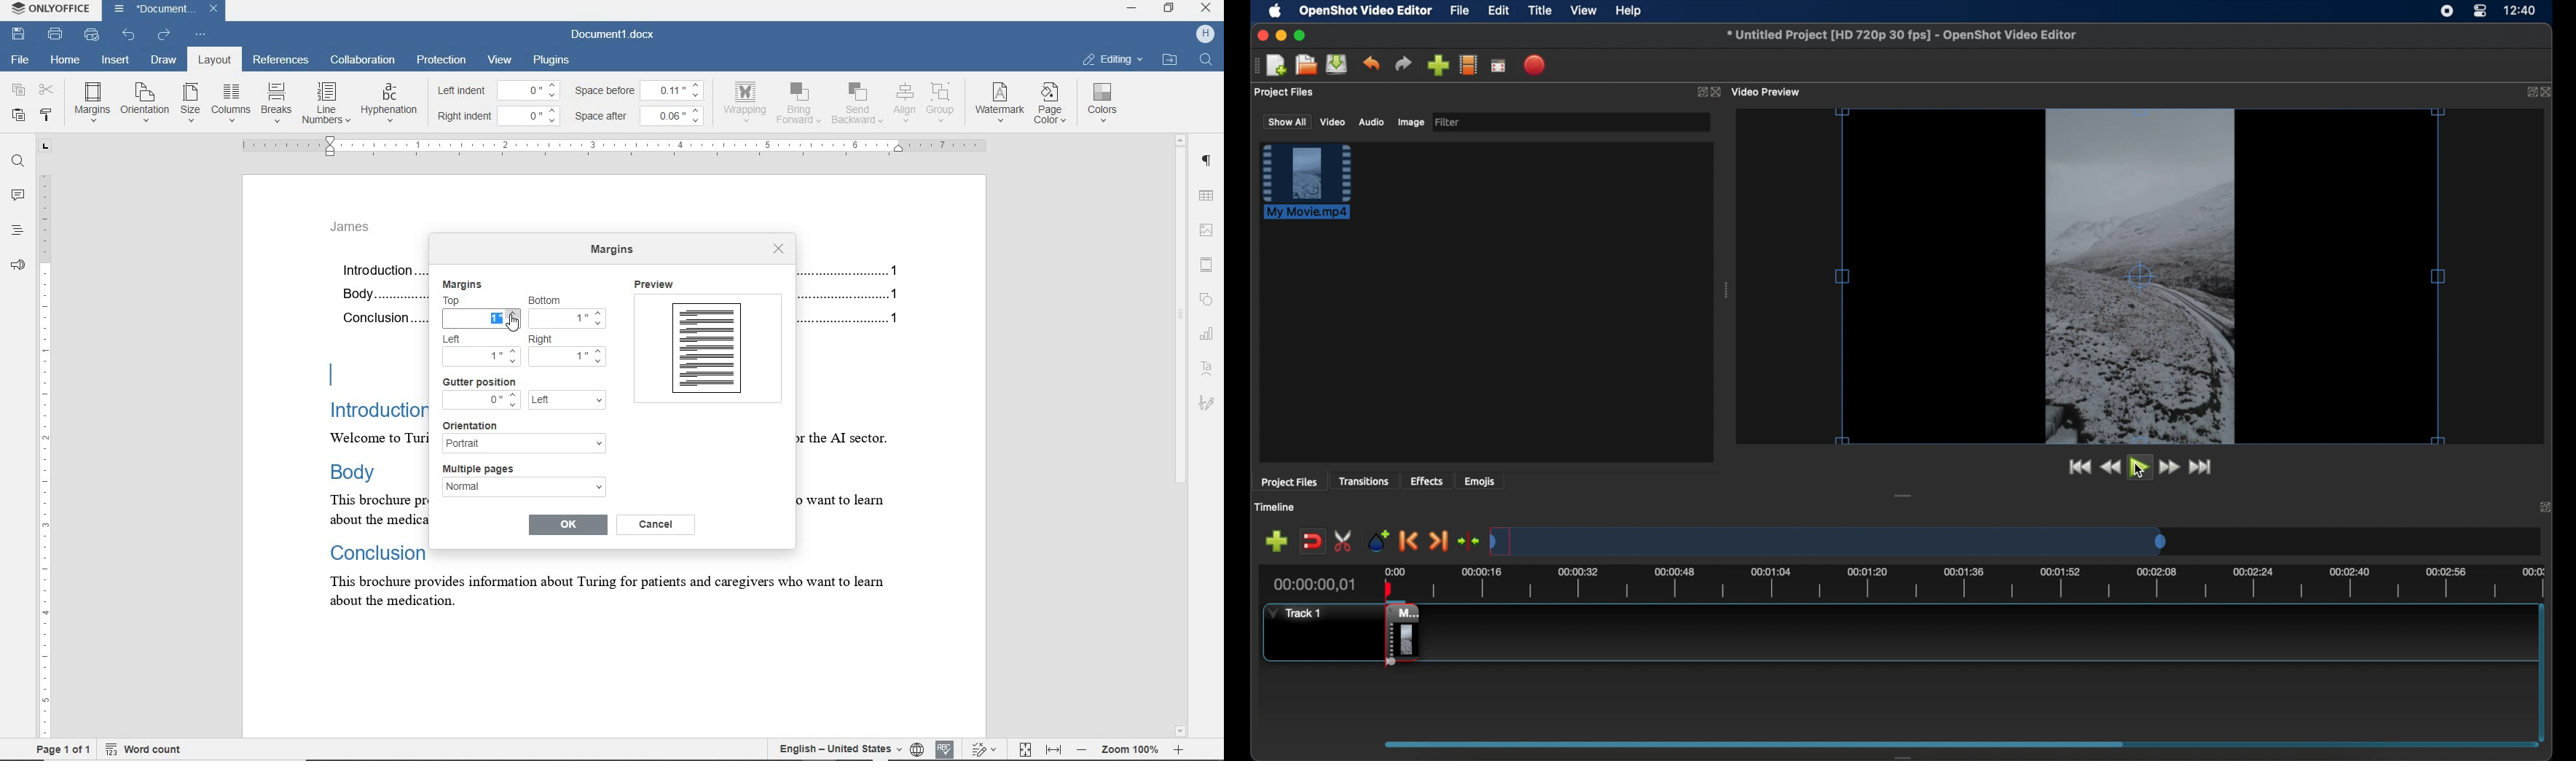 The height and width of the screenshot is (784, 2576). I want to click on image, so click(1208, 228).